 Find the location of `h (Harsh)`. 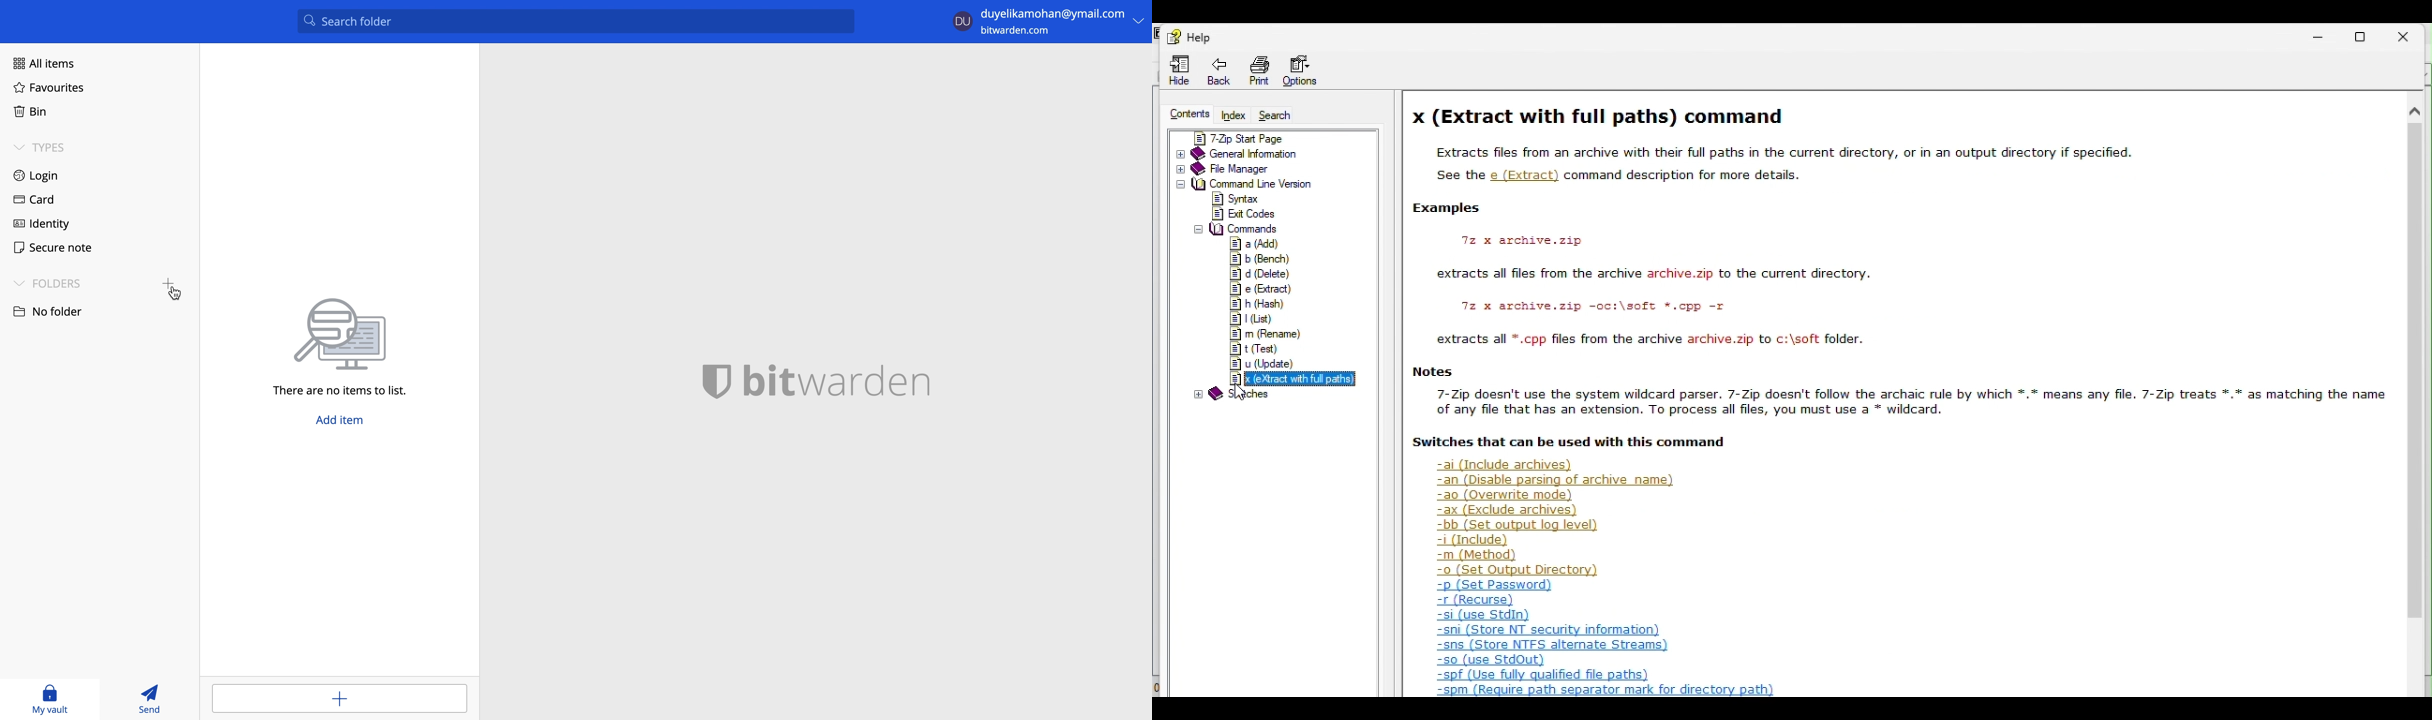

h (Harsh) is located at coordinates (1262, 303).